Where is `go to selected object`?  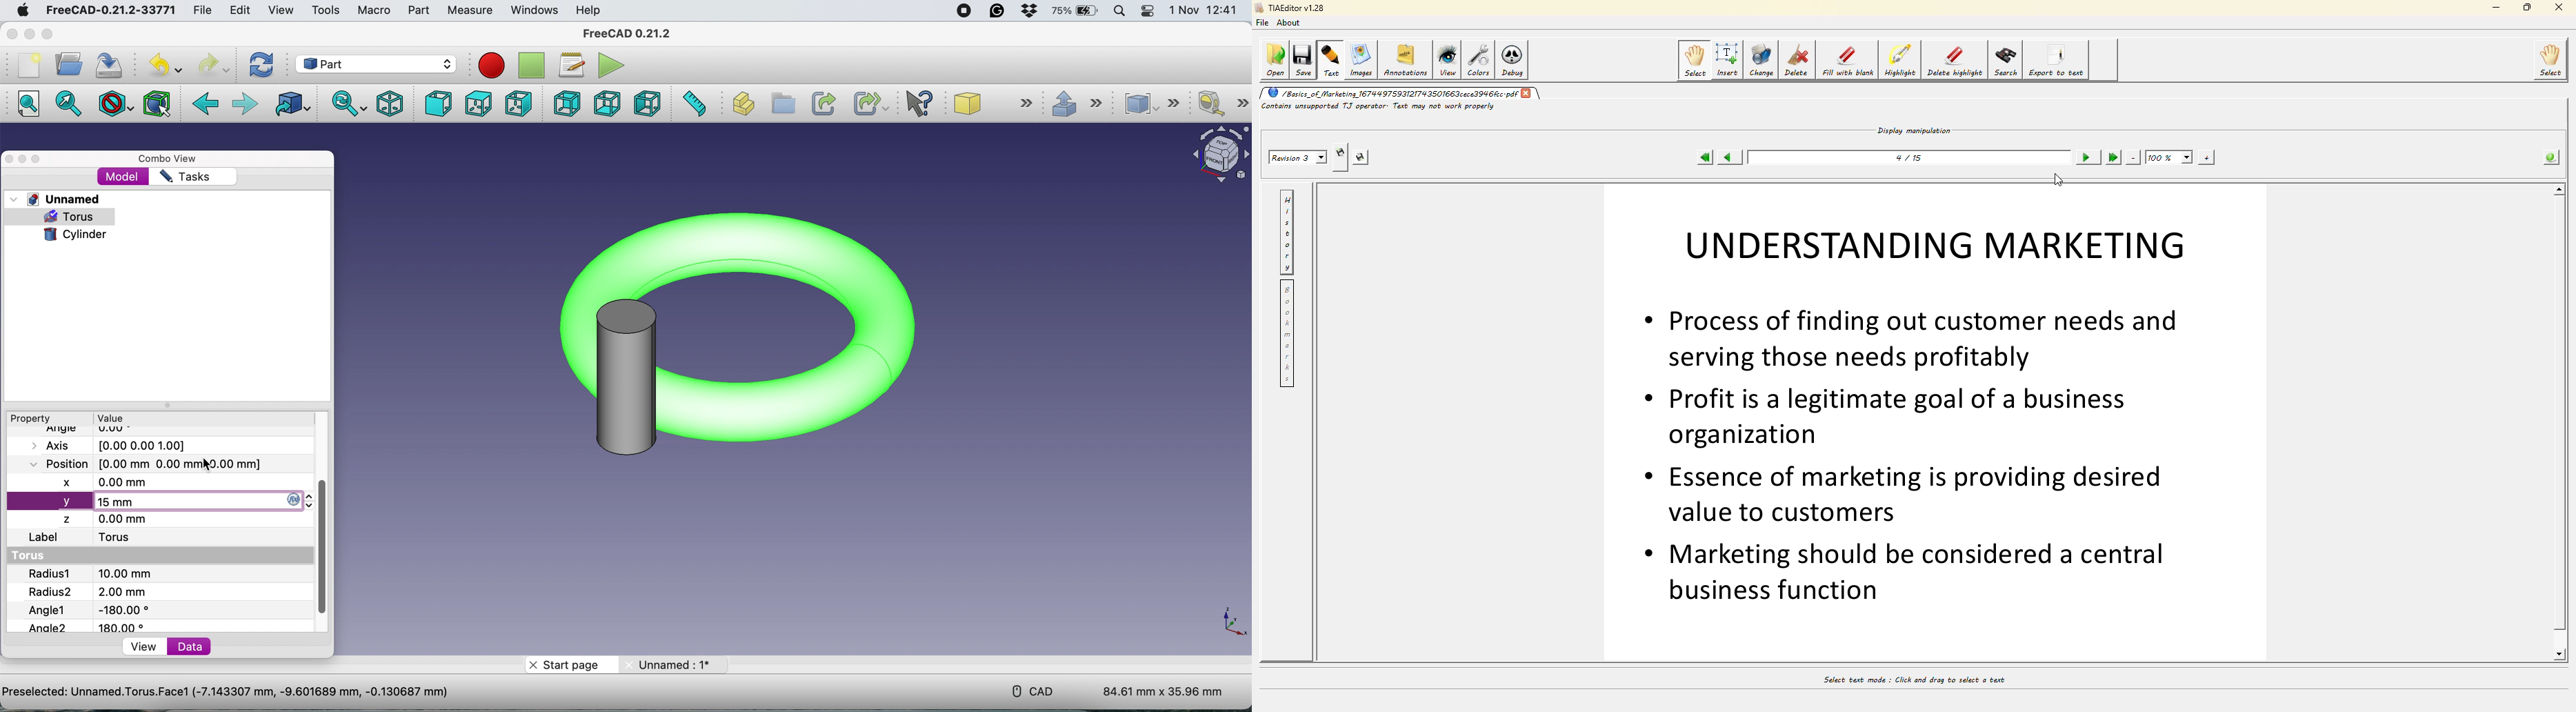
go to selected object is located at coordinates (69, 106).